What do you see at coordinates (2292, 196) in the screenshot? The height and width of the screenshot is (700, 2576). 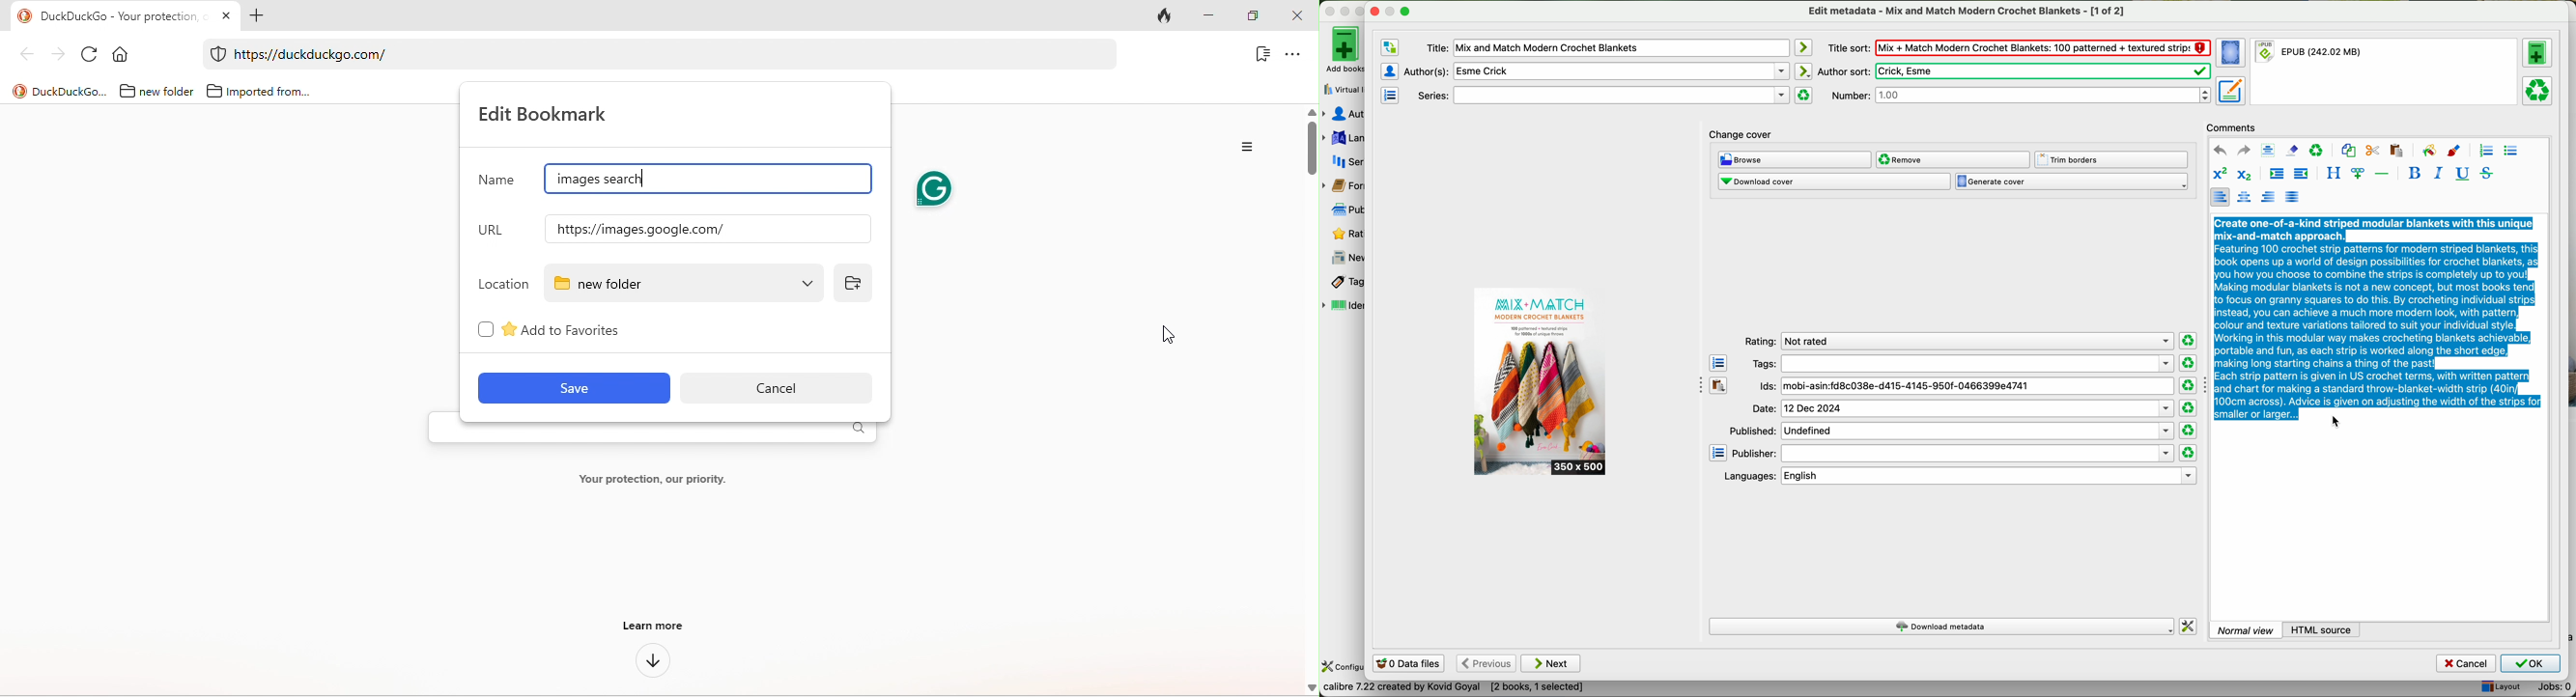 I see `align justified` at bounding box center [2292, 196].